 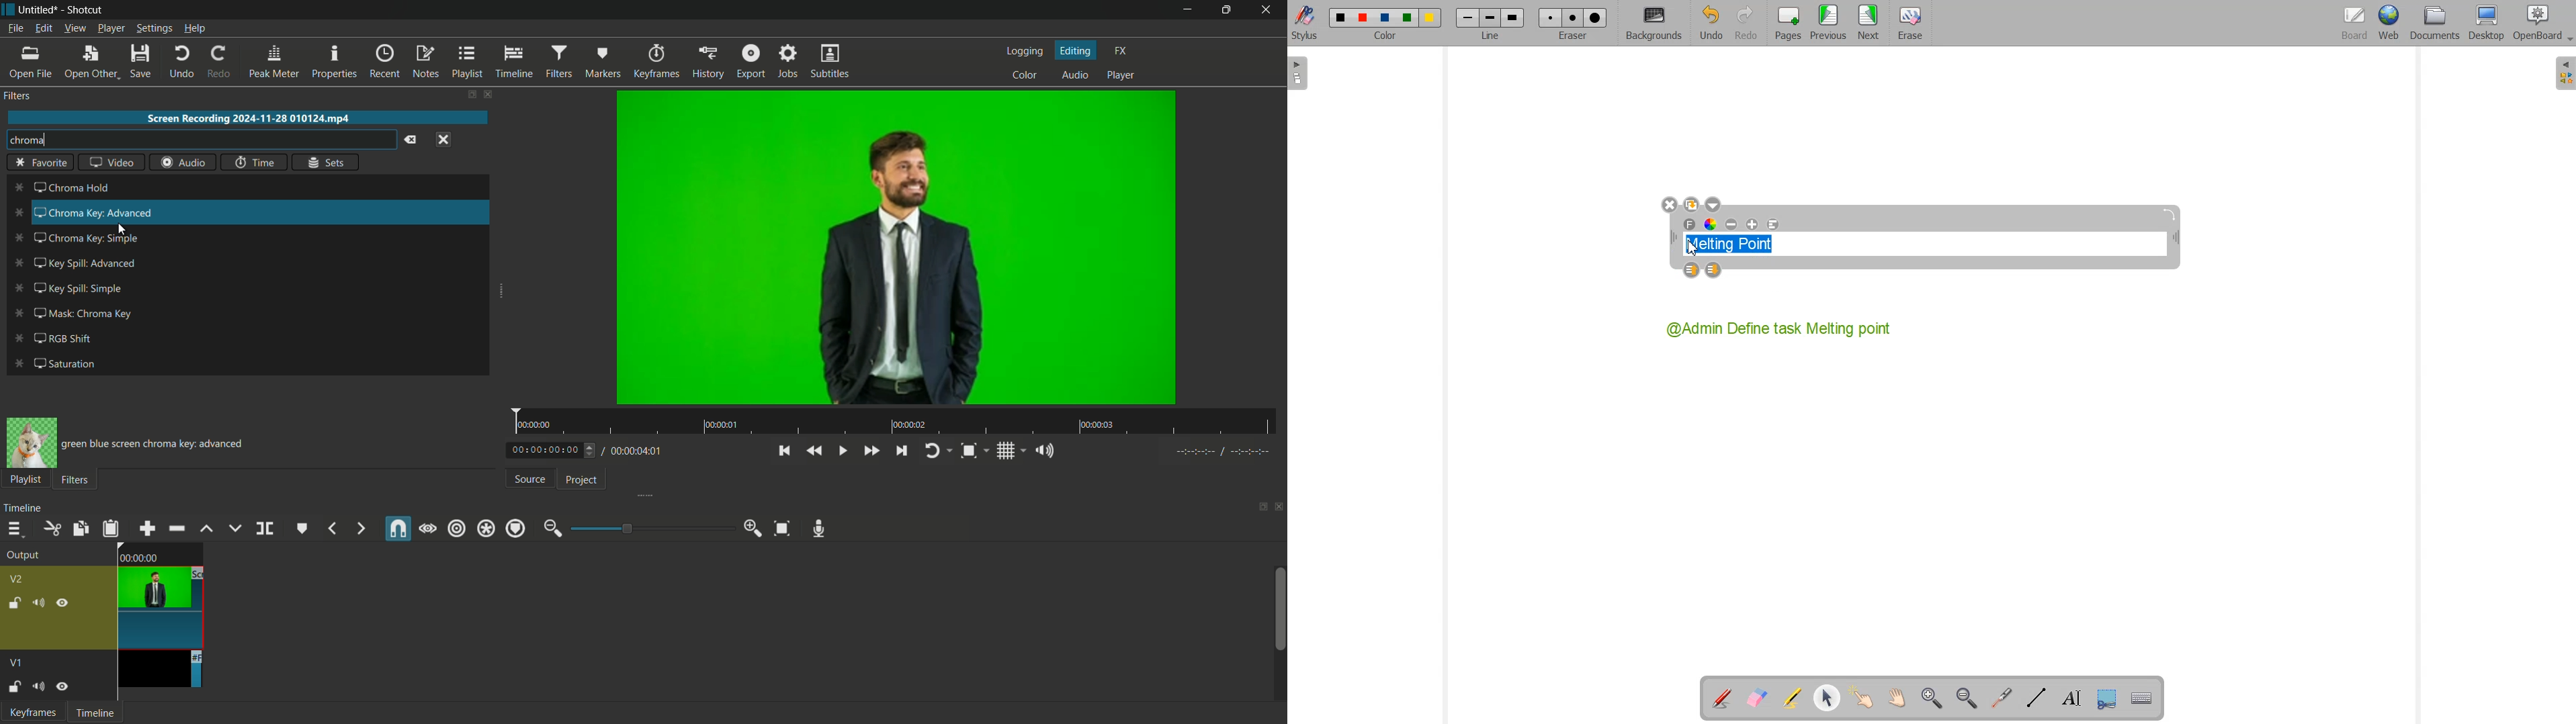 What do you see at coordinates (91, 212) in the screenshot?
I see `chroma key advanced` at bounding box center [91, 212].